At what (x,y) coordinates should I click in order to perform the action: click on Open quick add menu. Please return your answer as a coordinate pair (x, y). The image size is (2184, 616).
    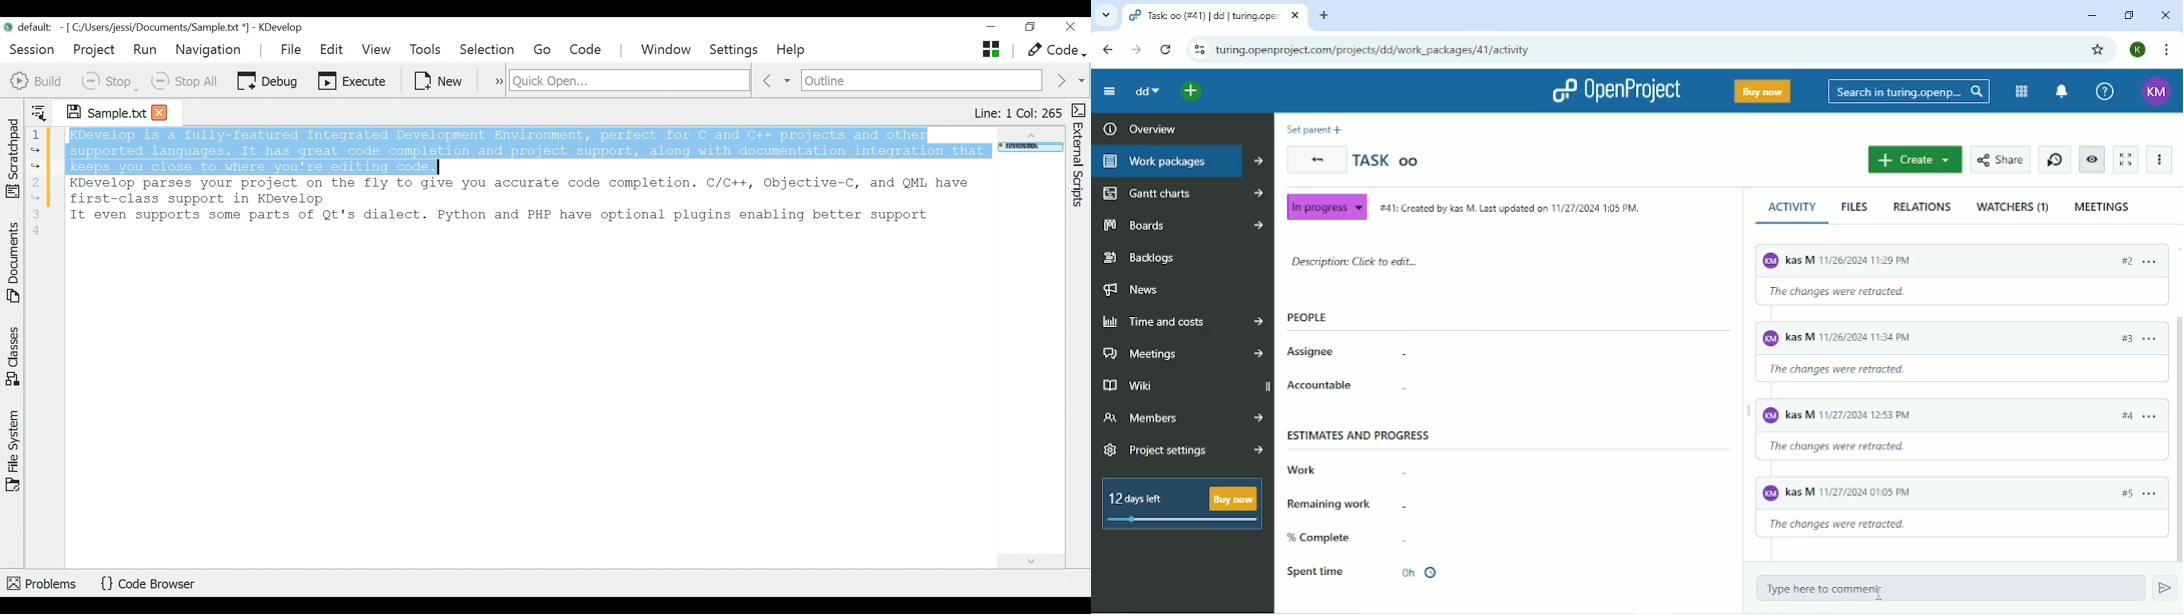
    Looking at the image, I should click on (1193, 92).